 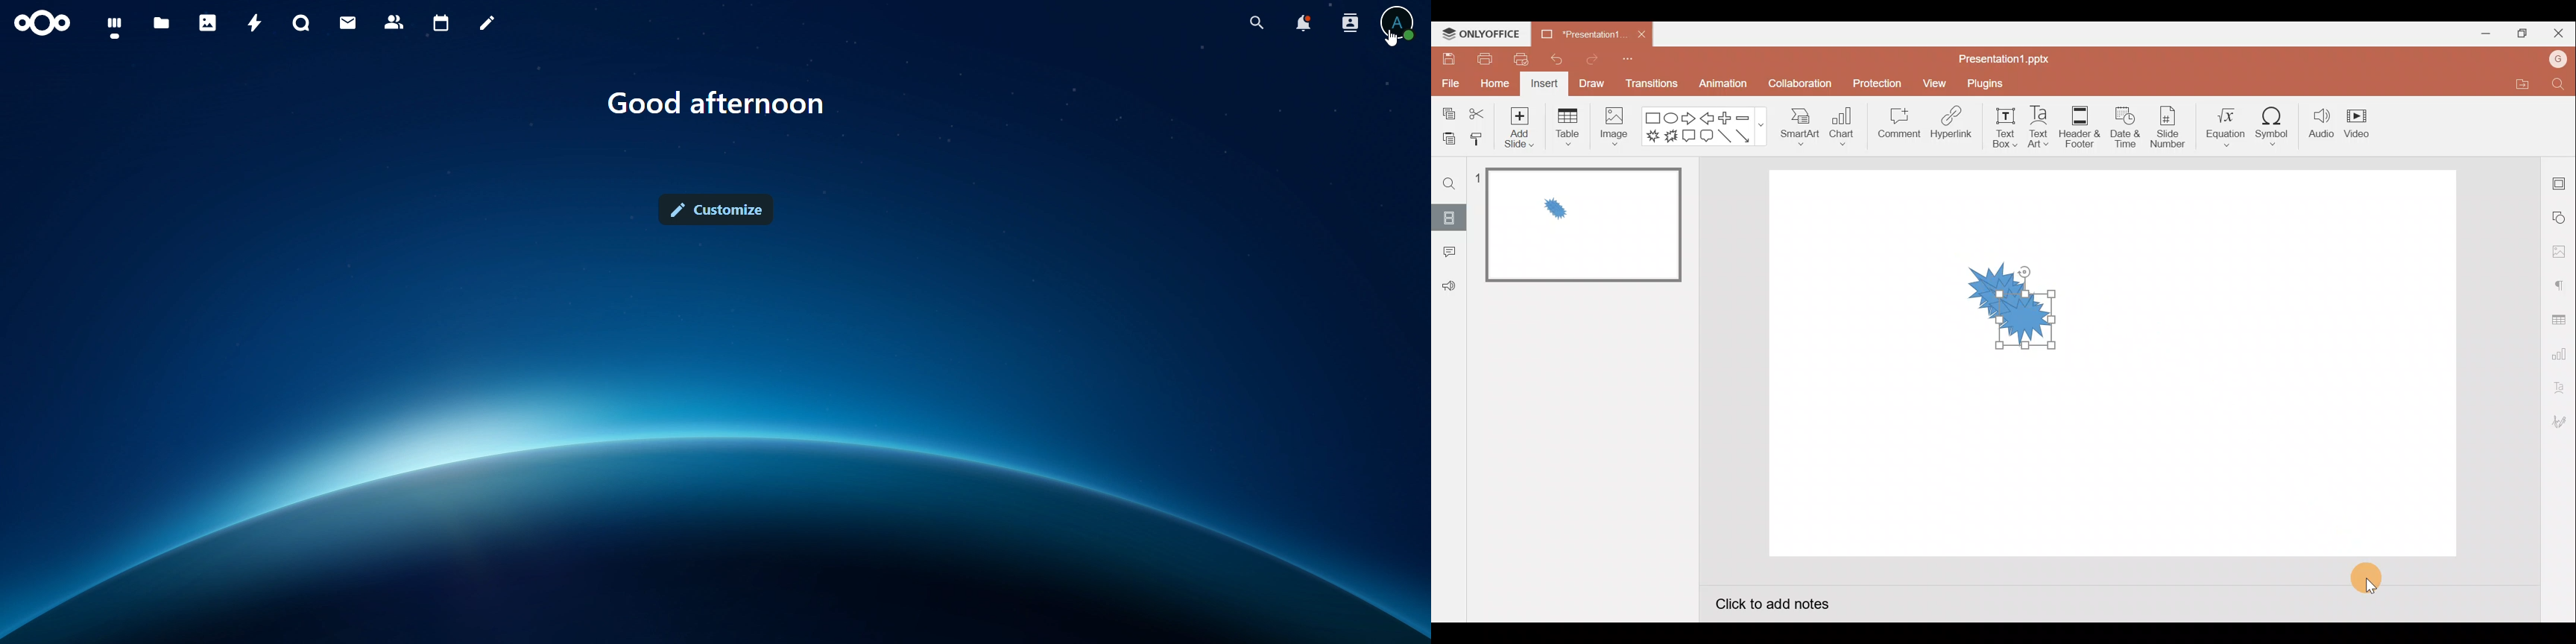 I want to click on Left arrow, so click(x=1708, y=117).